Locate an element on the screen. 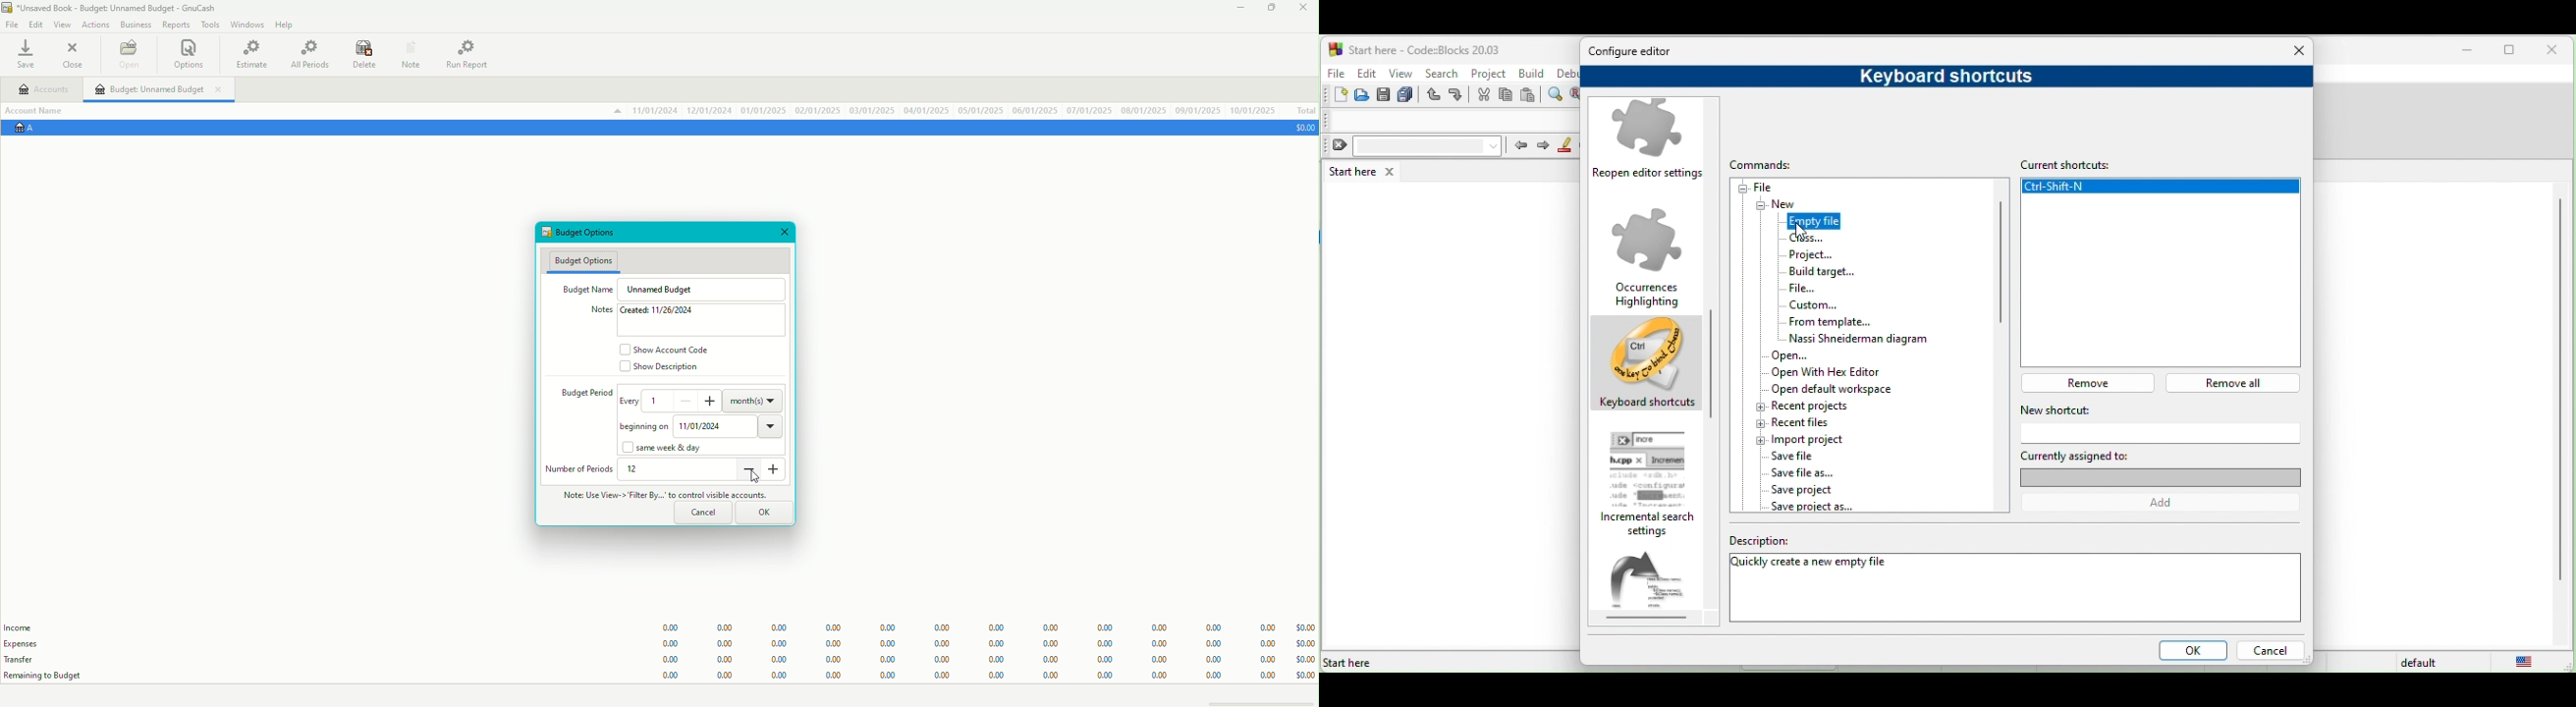  undo is located at coordinates (1435, 95).